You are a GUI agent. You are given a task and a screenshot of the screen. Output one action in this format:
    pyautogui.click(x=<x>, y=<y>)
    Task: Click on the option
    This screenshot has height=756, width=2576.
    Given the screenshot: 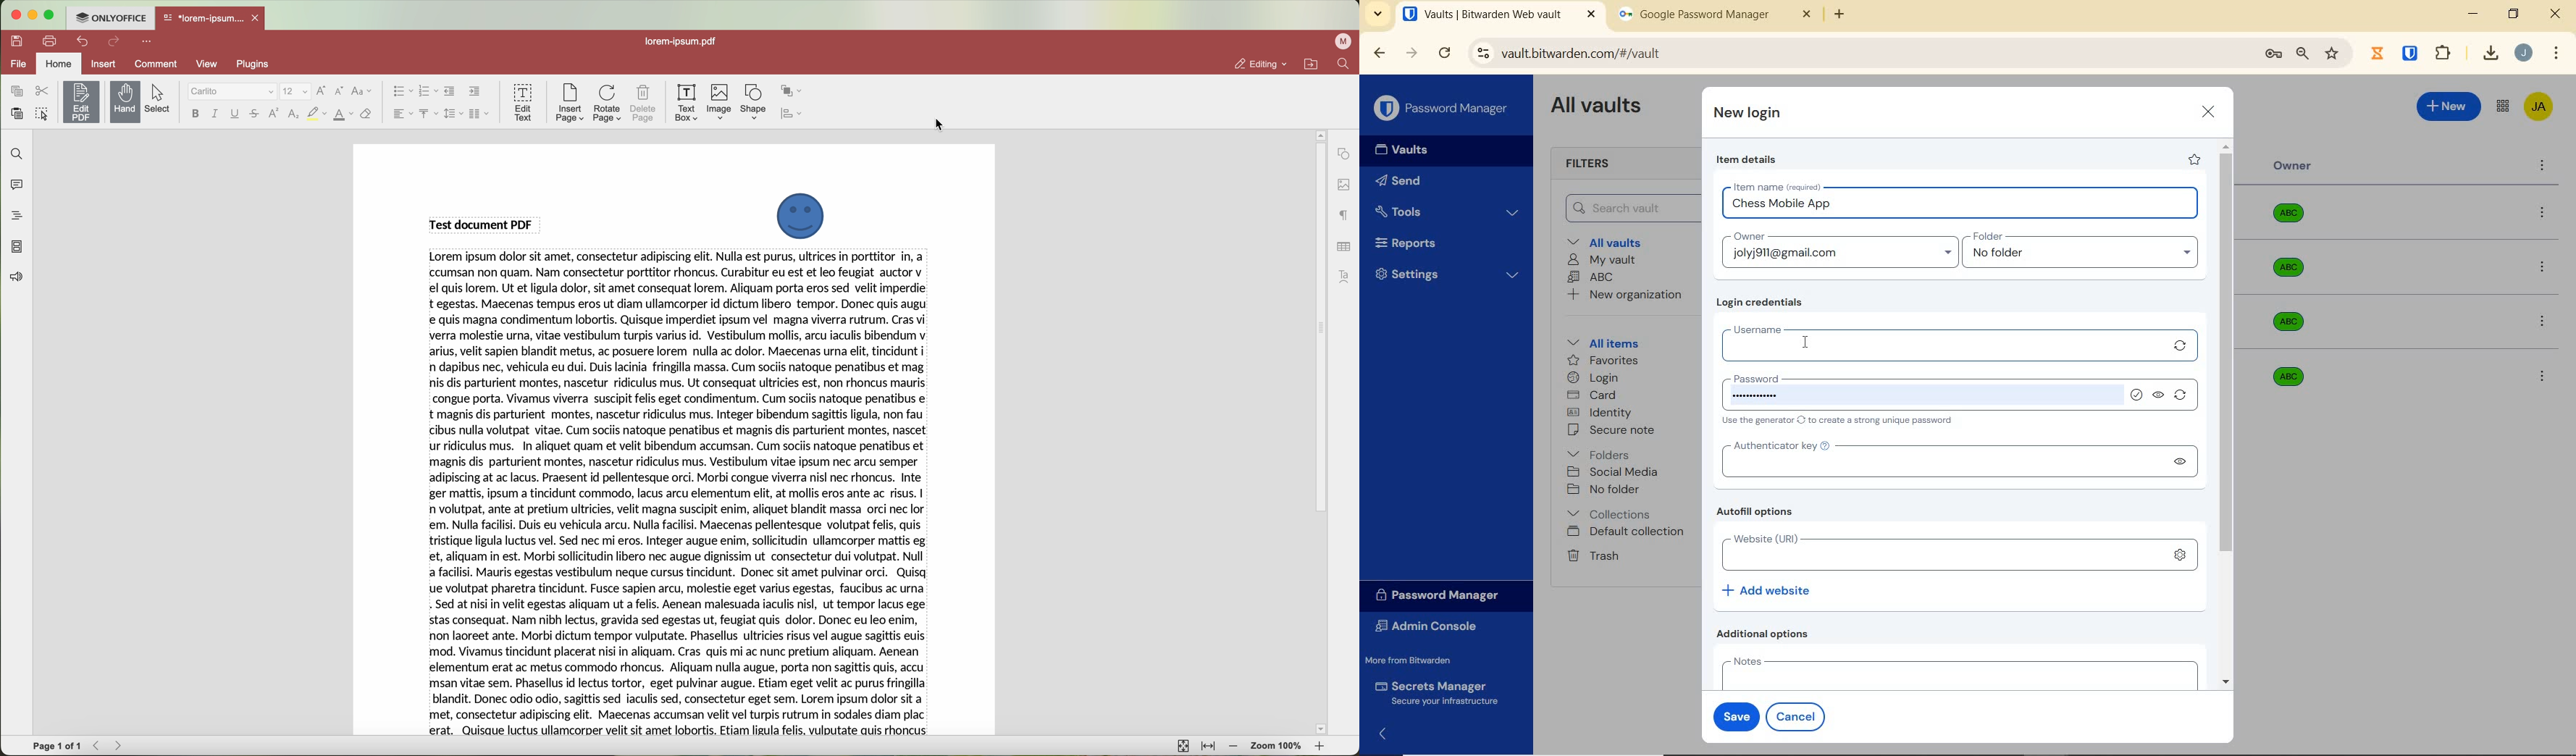 What is the action you would take?
    pyautogui.click(x=2545, y=323)
    